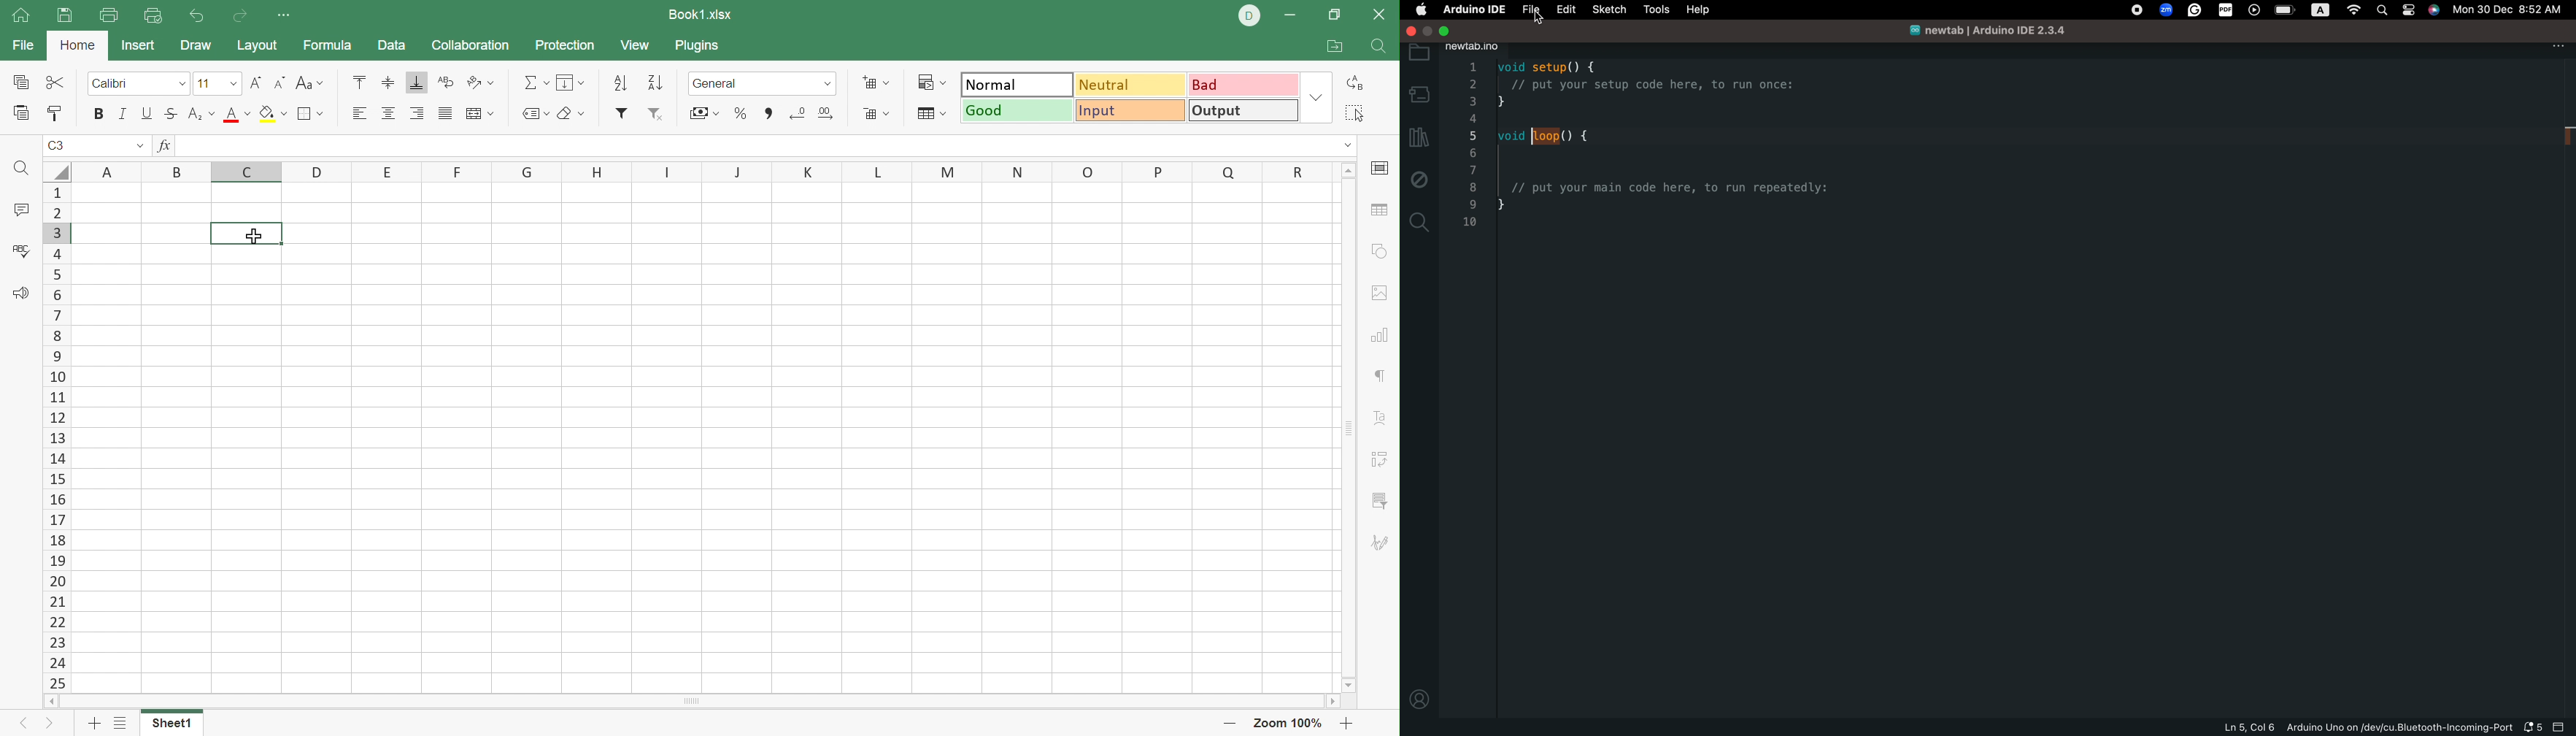  Describe the element at coordinates (1352, 82) in the screenshot. I see `Replace` at that location.